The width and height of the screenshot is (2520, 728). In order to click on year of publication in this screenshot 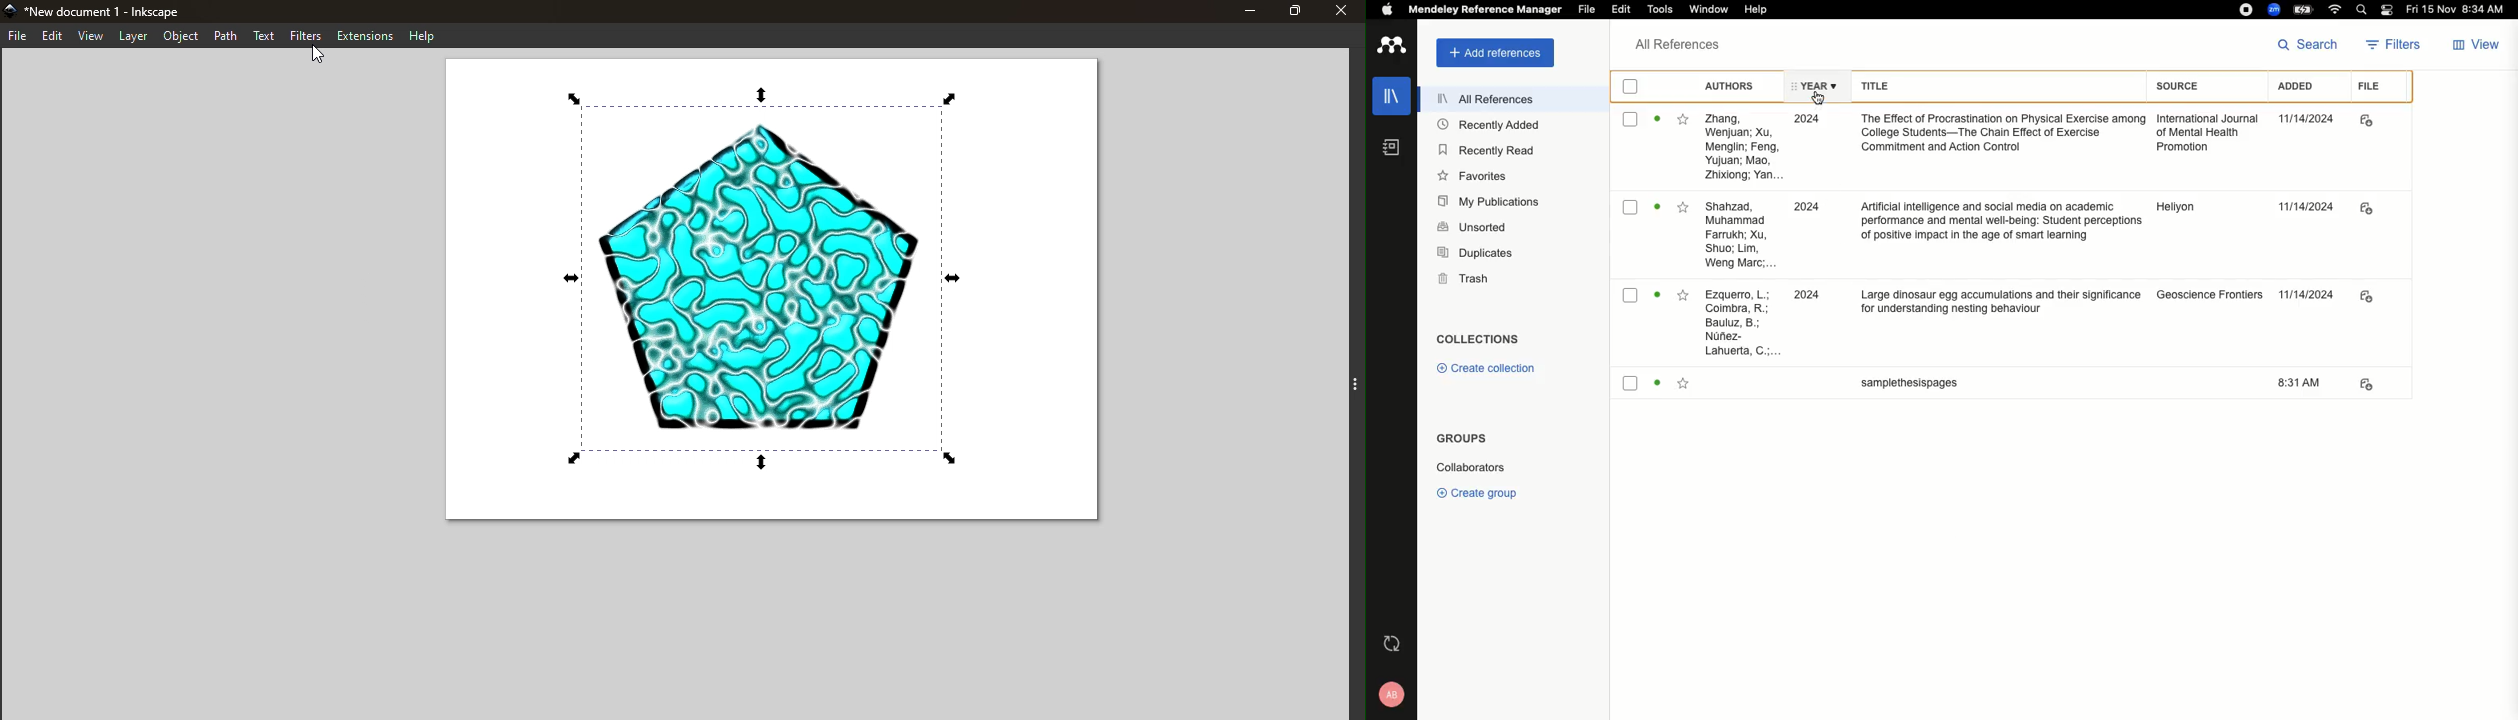, I will do `click(1814, 212)`.